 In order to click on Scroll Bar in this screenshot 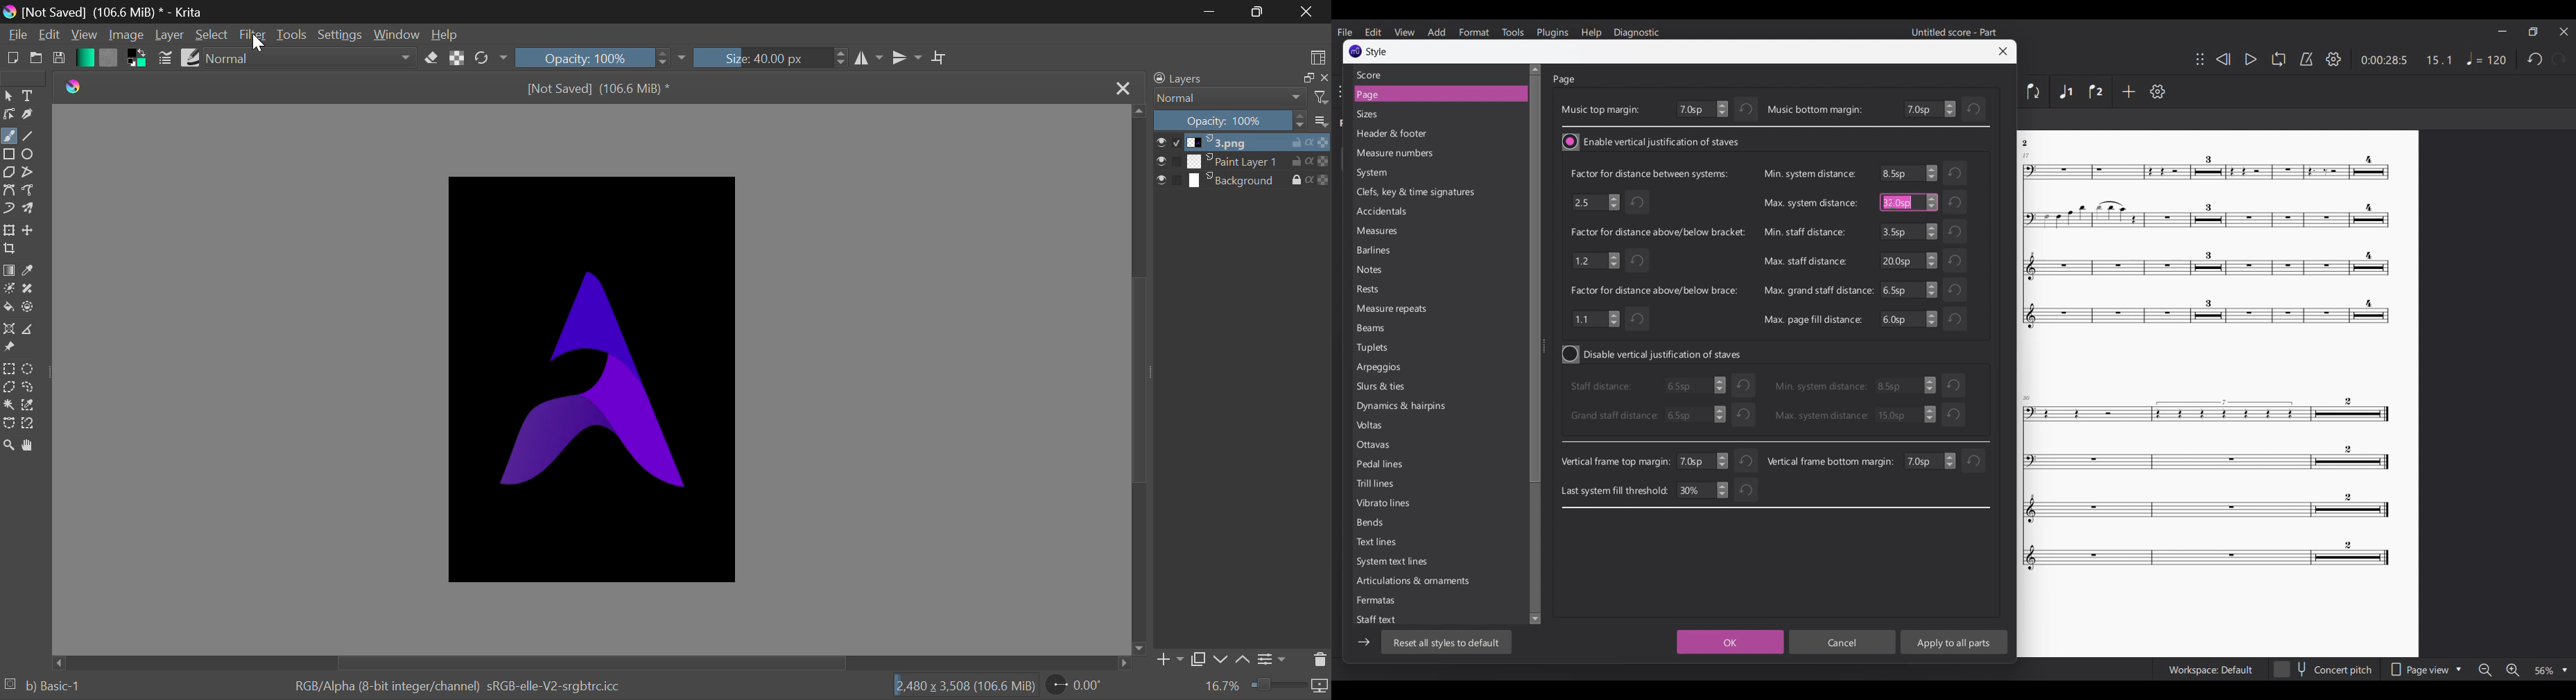, I will do `click(598, 663)`.